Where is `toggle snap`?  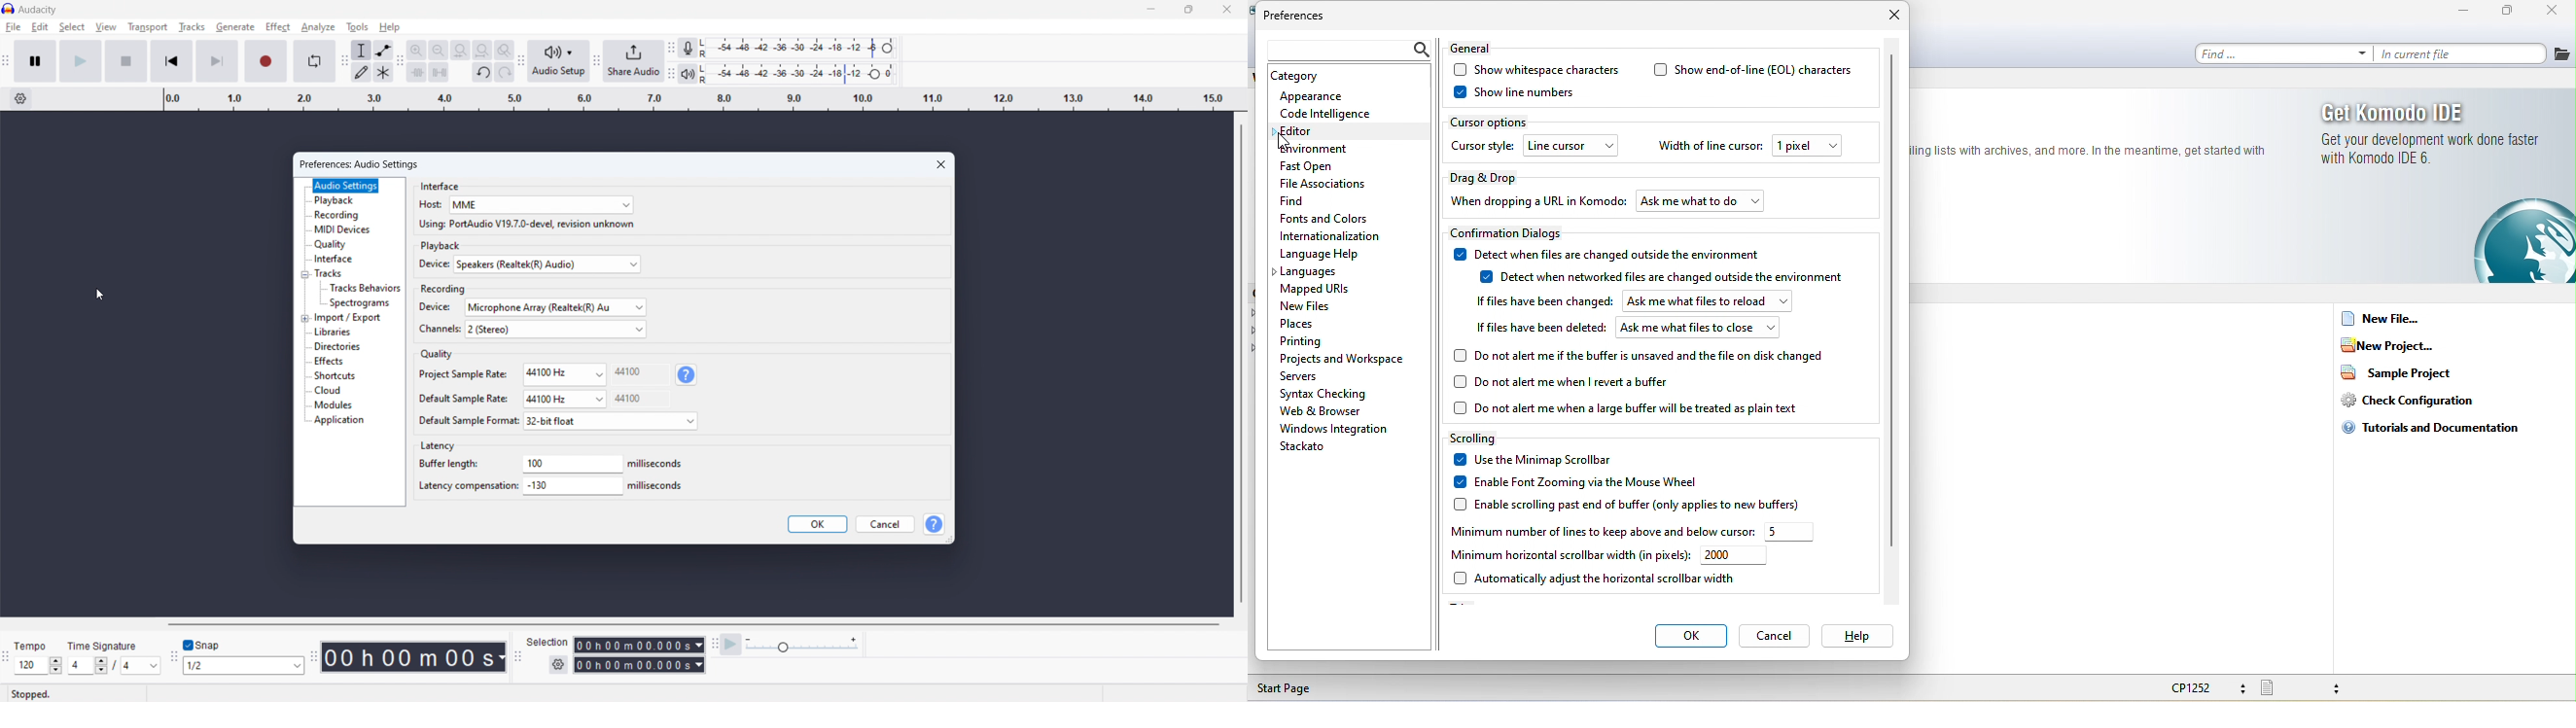
toggle snap is located at coordinates (203, 645).